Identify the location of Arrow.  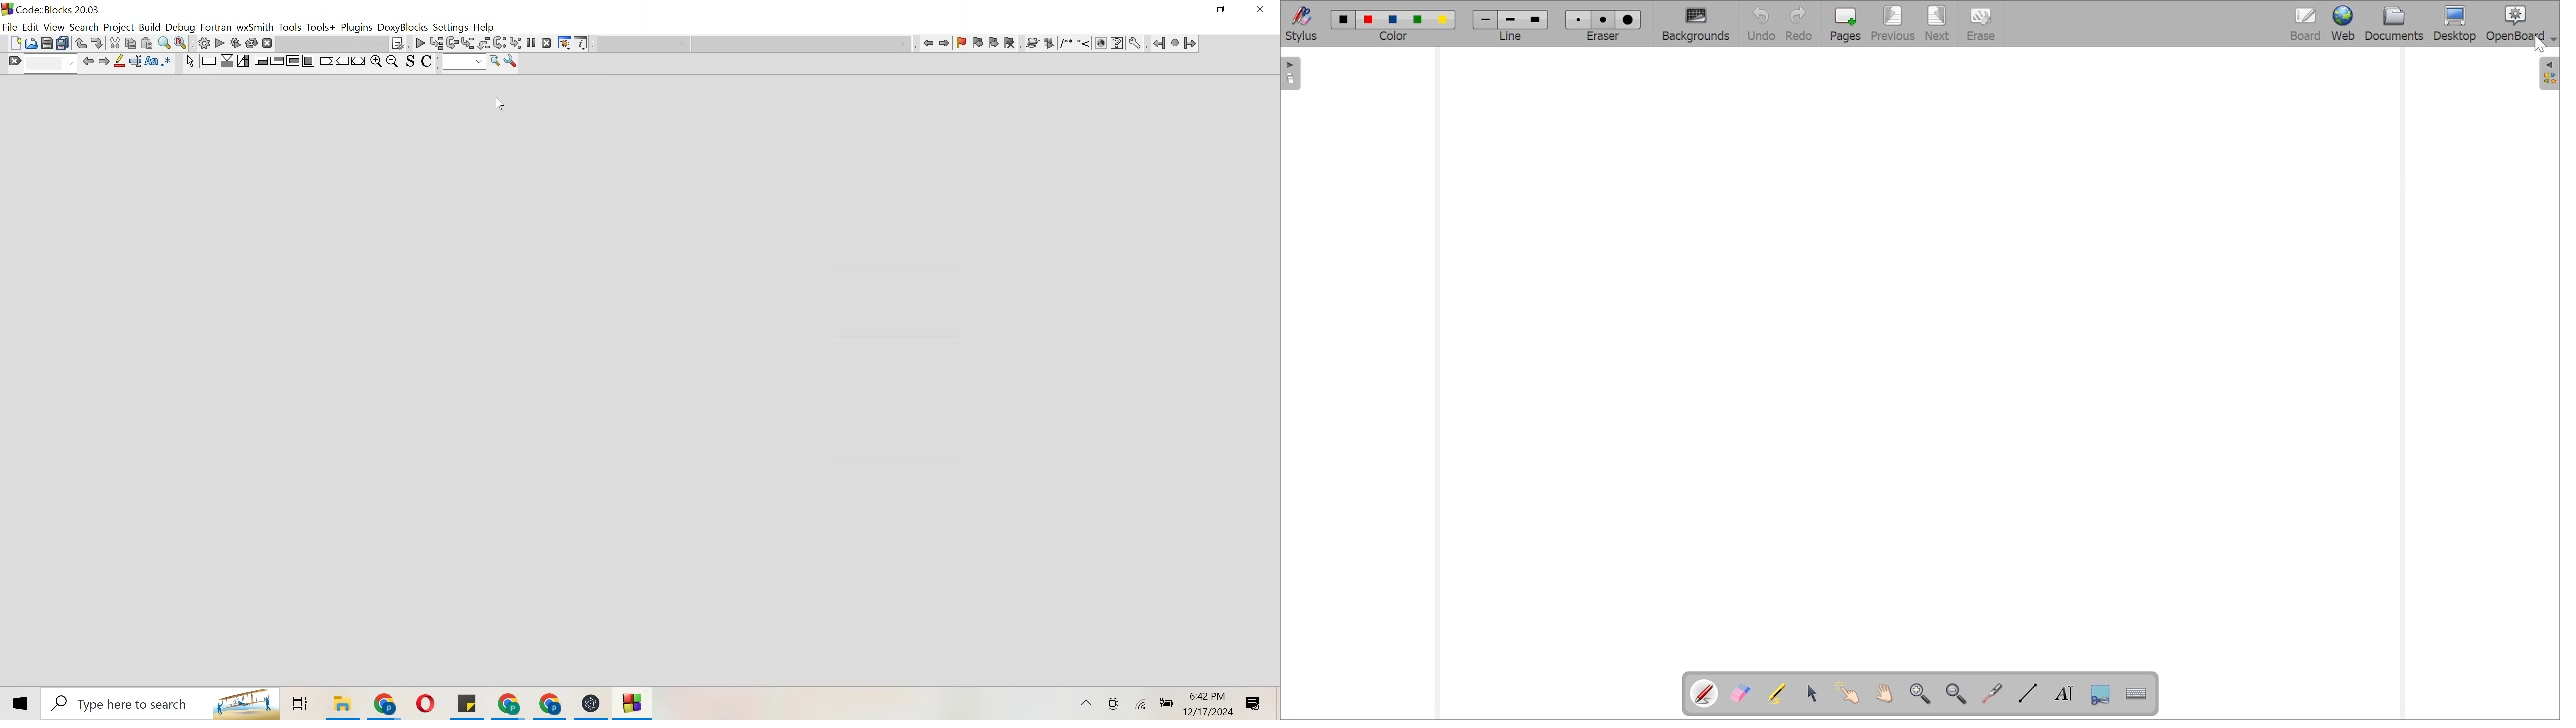
(189, 63).